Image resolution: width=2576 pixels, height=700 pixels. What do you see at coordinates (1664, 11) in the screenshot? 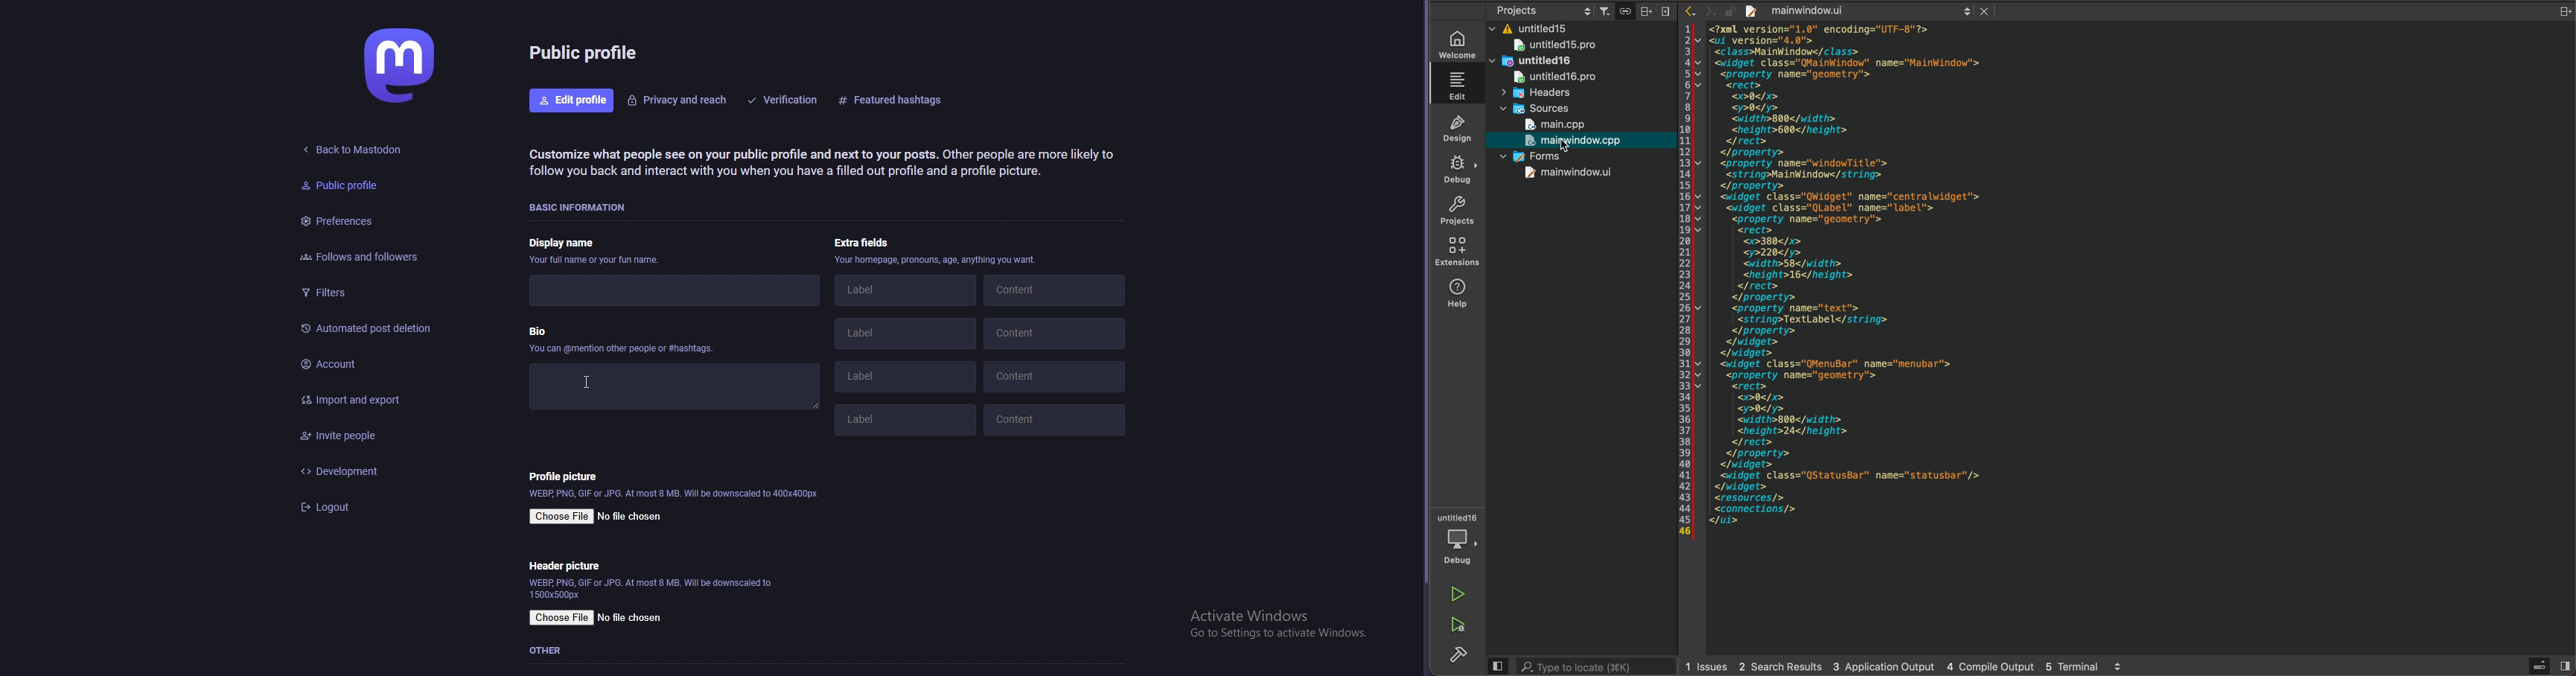
I see `Menu` at bounding box center [1664, 11].